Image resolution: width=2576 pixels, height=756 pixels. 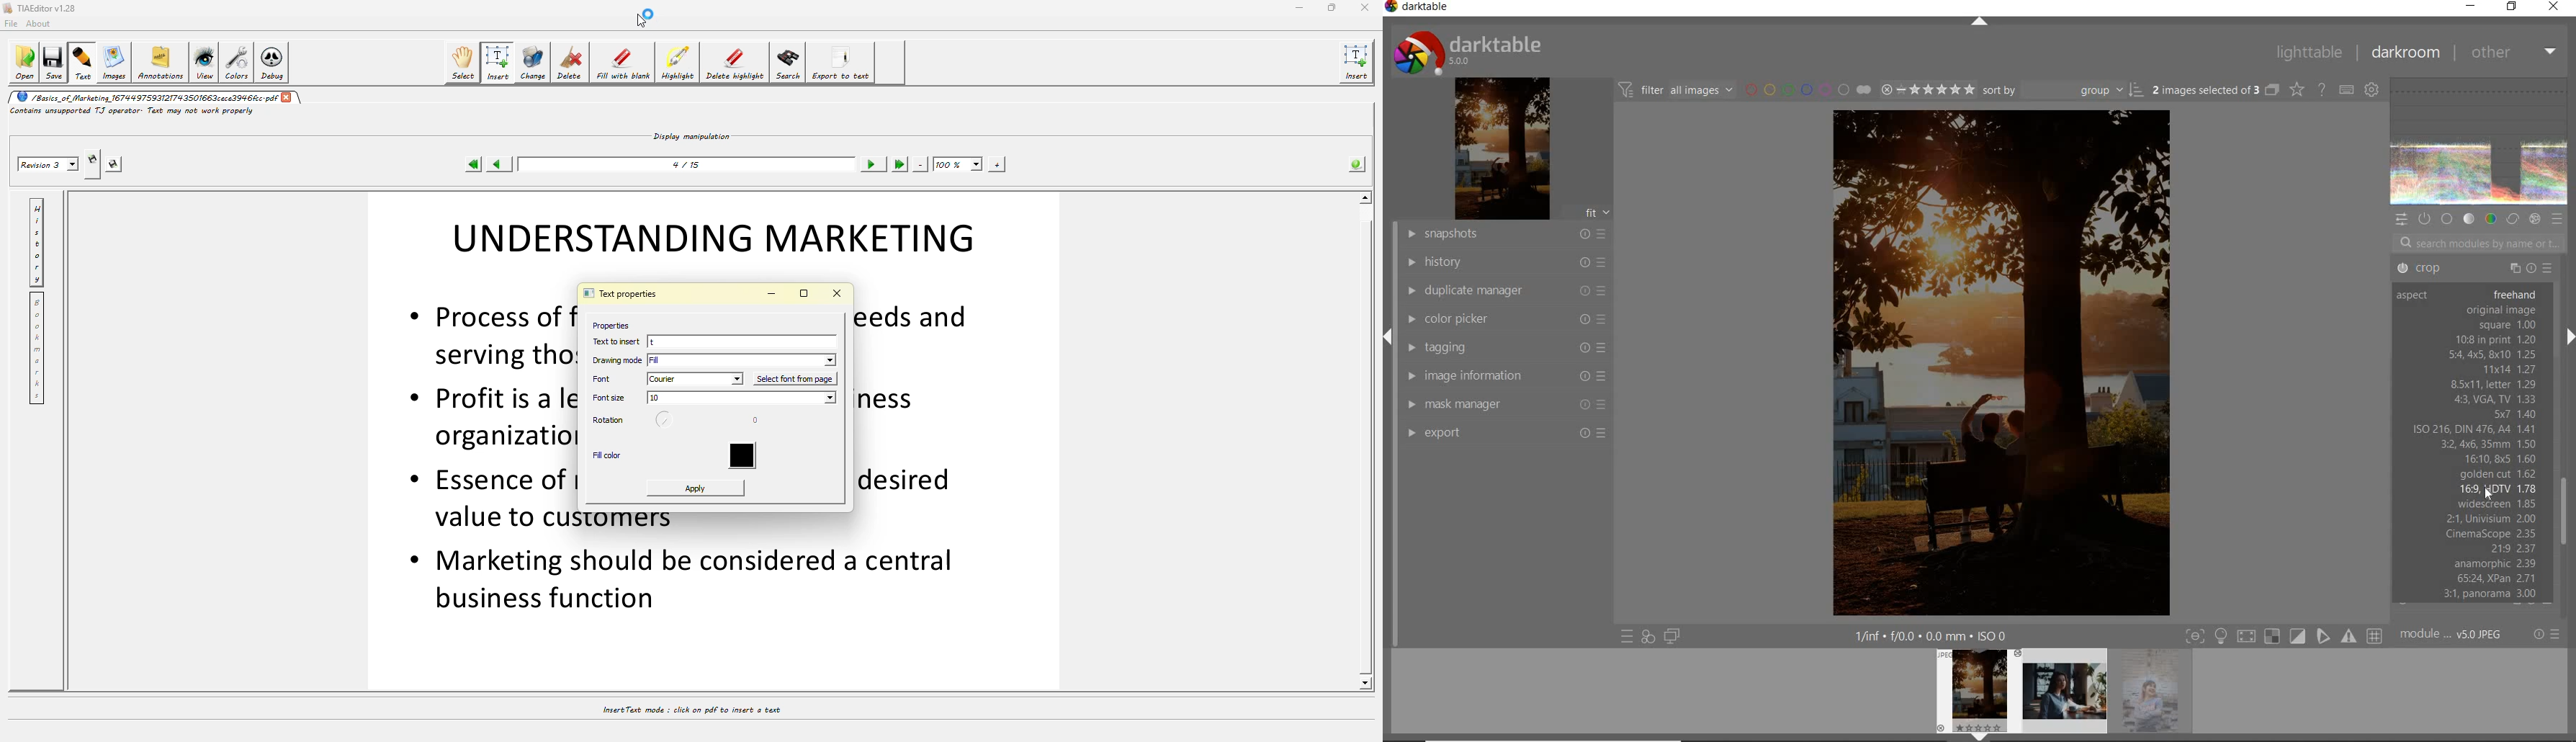 What do you see at coordinates (1979, 24) in the screenshot?
I see `expand/collapse` at bounding box center [1979, 24].